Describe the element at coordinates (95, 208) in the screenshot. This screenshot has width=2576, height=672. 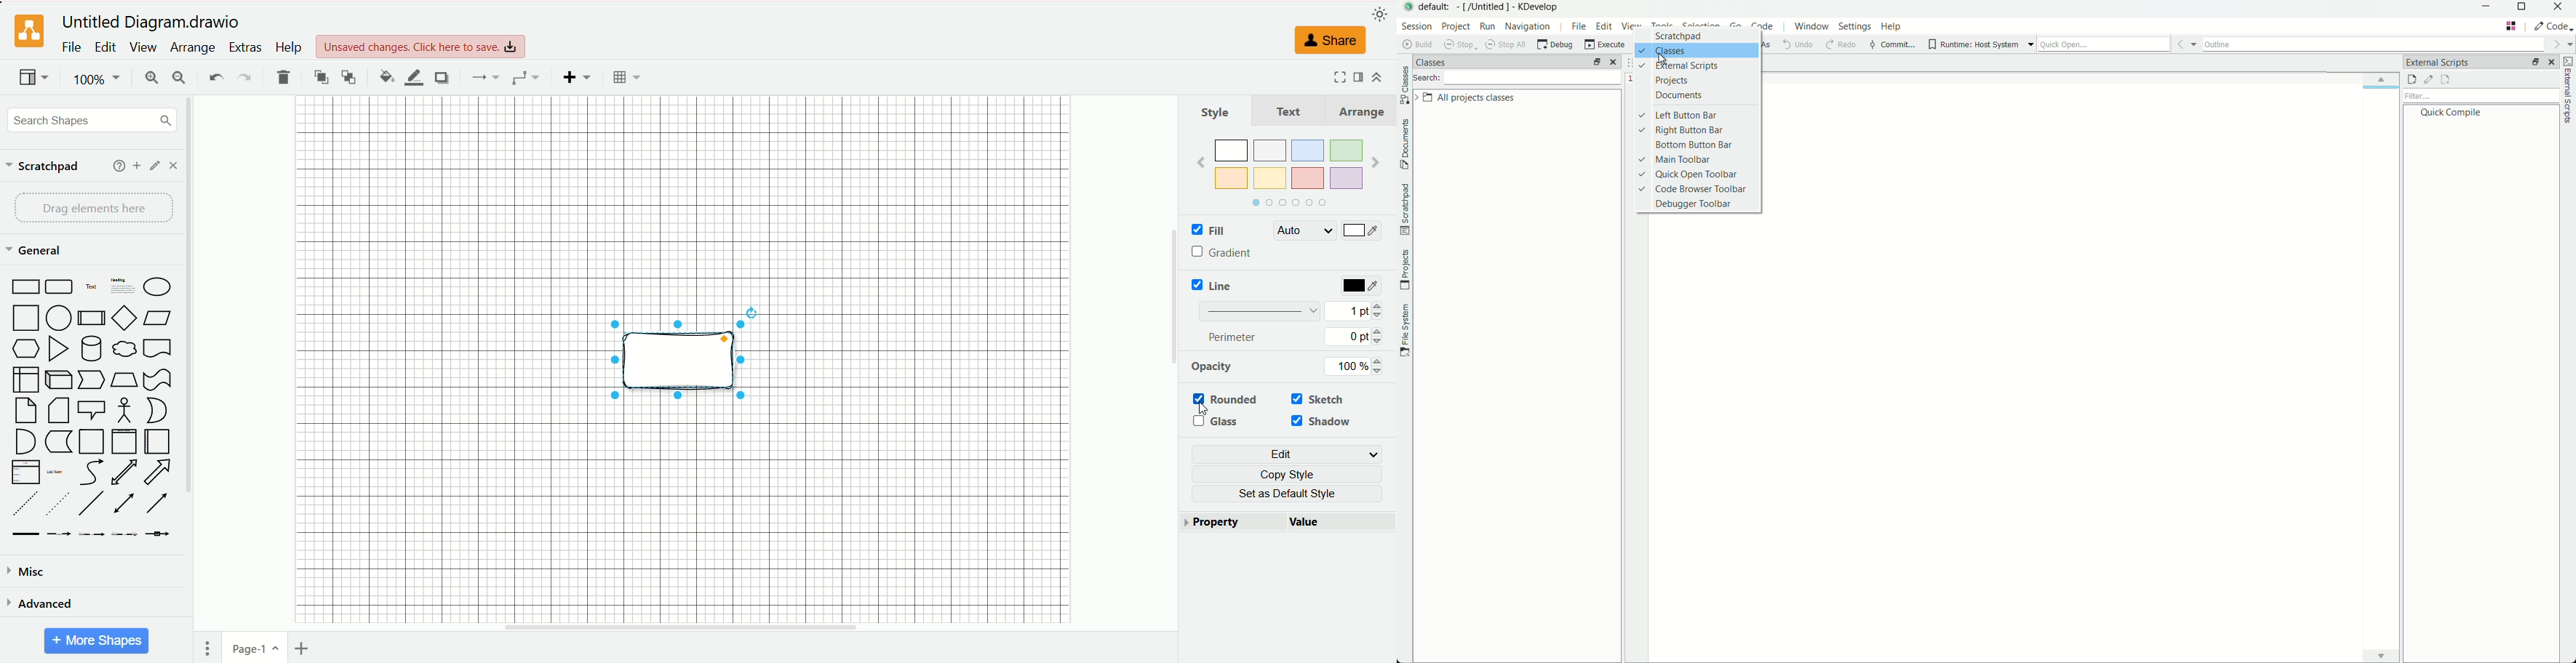
I see `drag elements here` at that location.